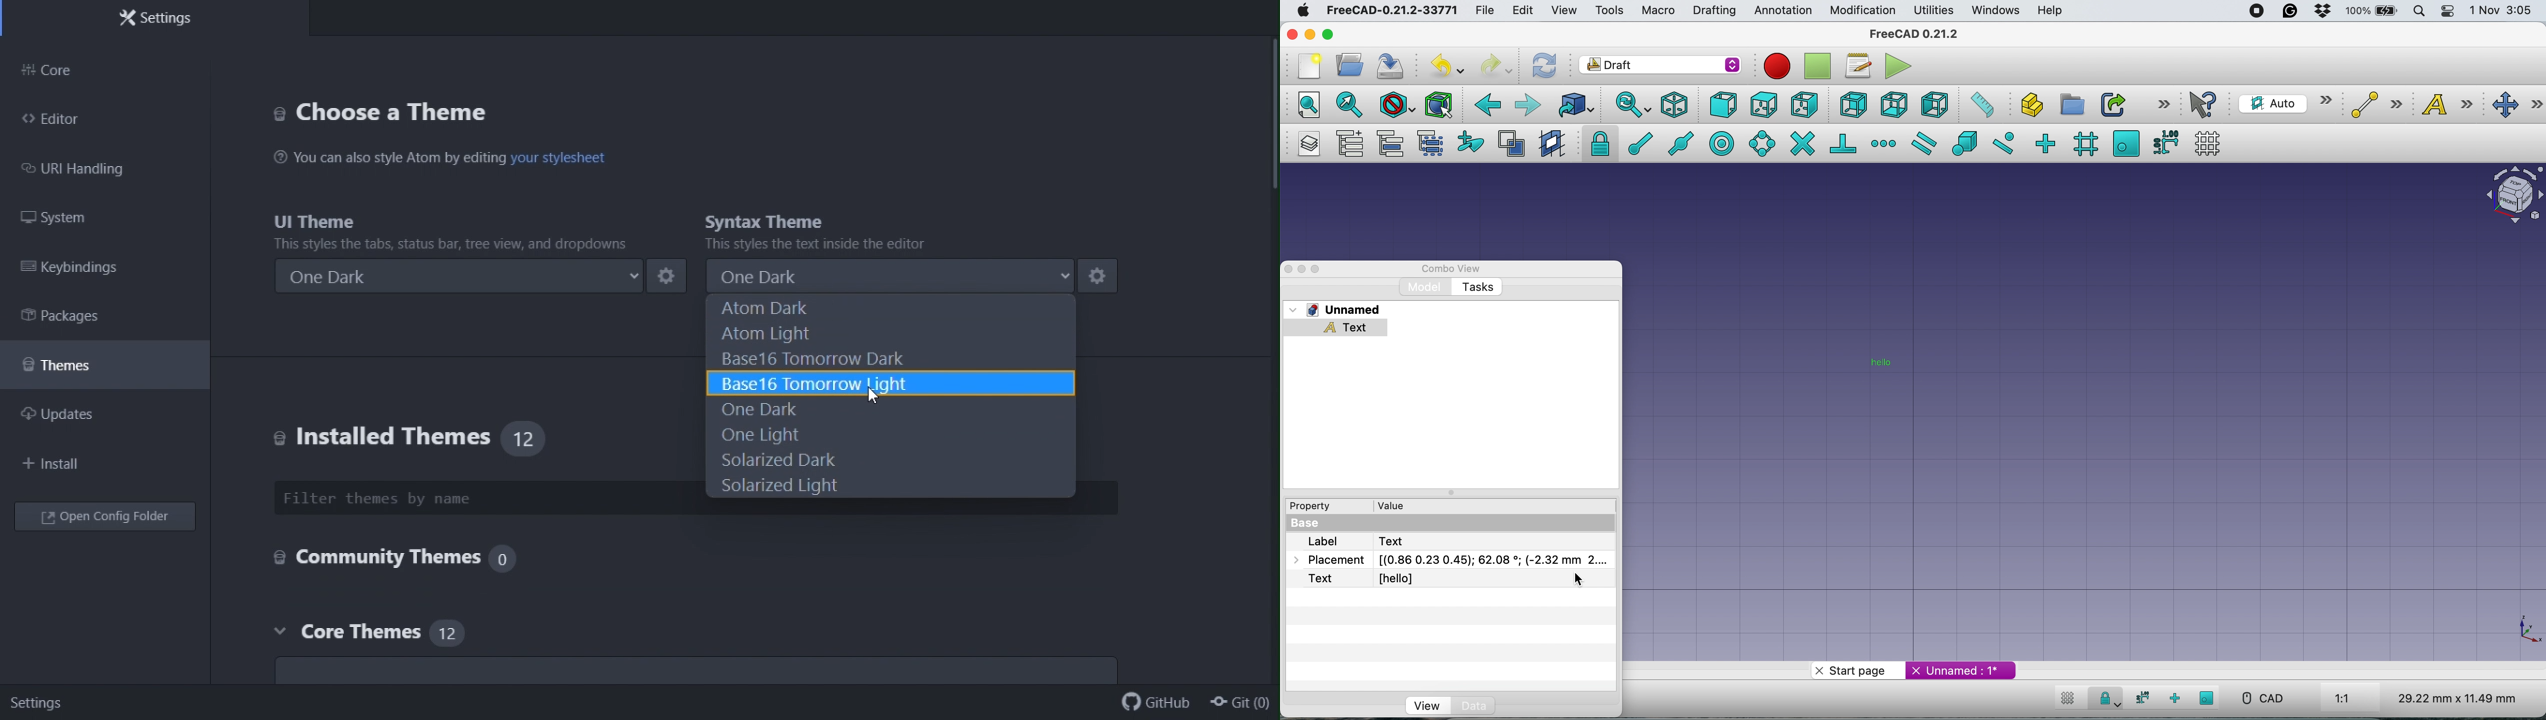 The image size is (2548, 728). I want to click on xy coordinate, so click(2521, 628).